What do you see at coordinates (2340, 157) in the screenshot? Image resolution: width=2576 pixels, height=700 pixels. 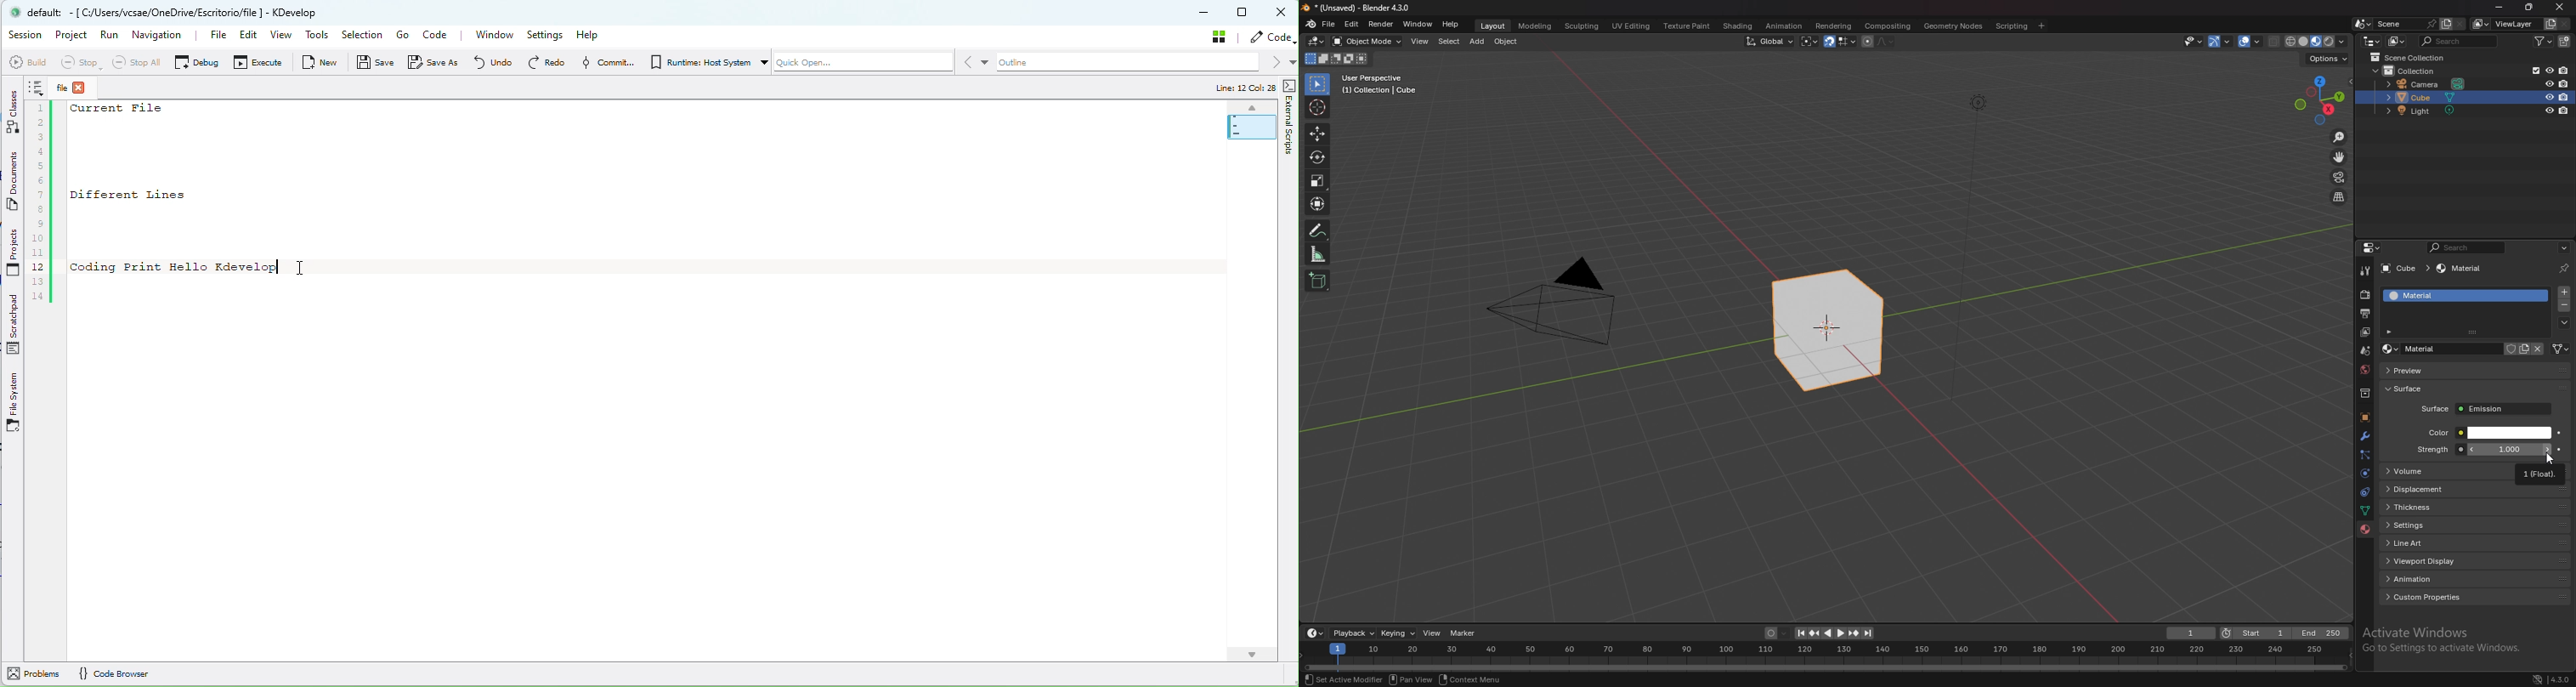 I see `move` at bounding box center [2340, 157].